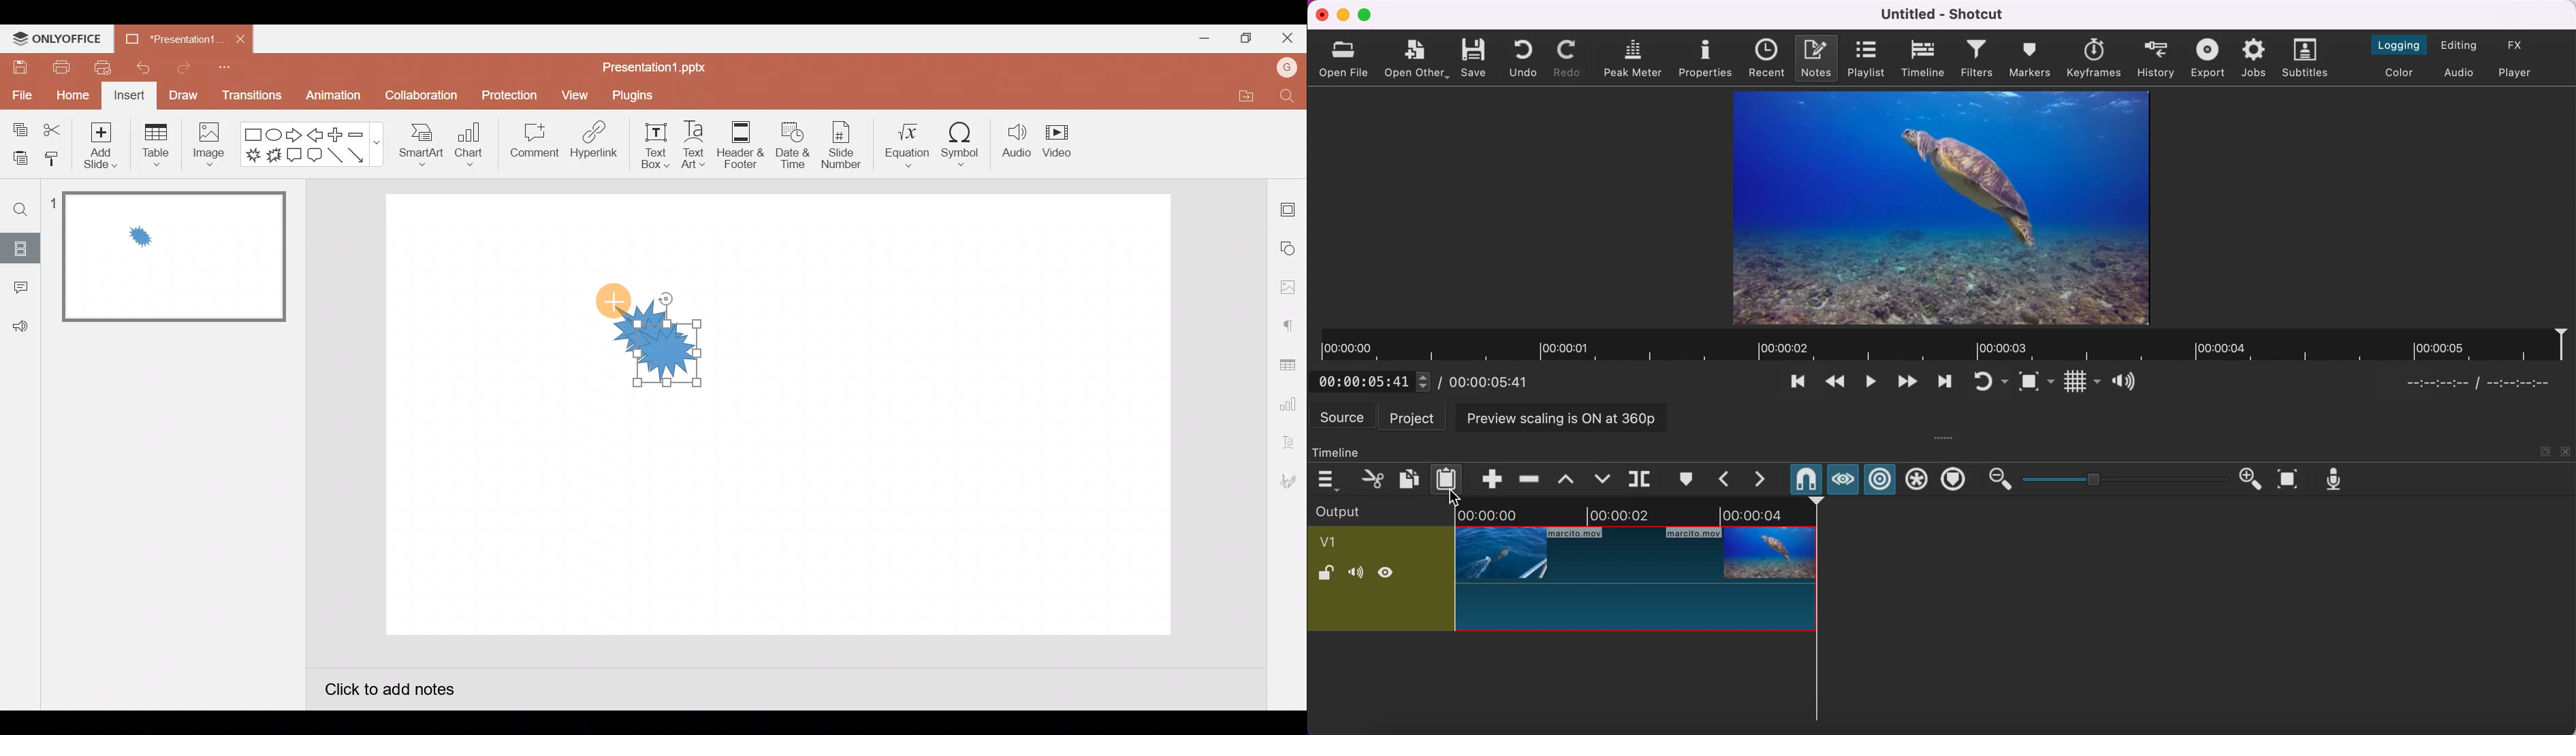 The height and width of the screenshot is (756, 2576). I want to click on Click to add notes, so click(389, 687).